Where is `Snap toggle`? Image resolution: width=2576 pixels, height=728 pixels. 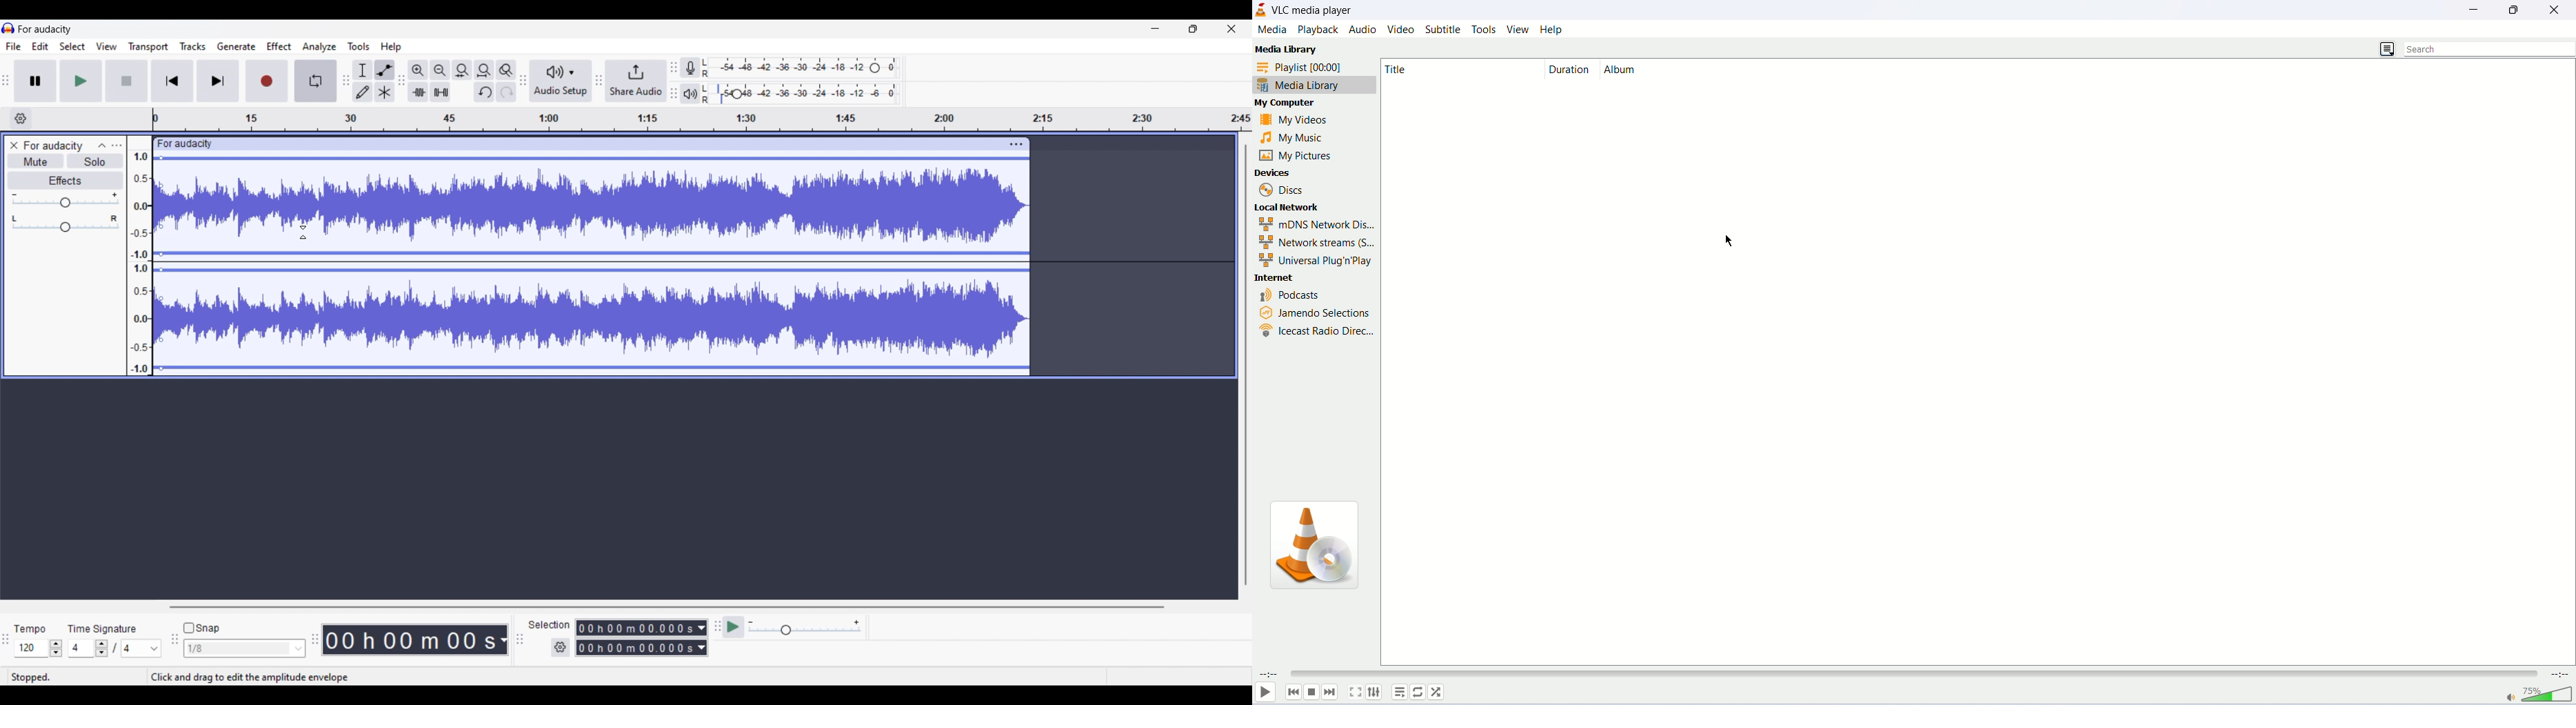 Snap toggle is located at coordinates (201, 628).